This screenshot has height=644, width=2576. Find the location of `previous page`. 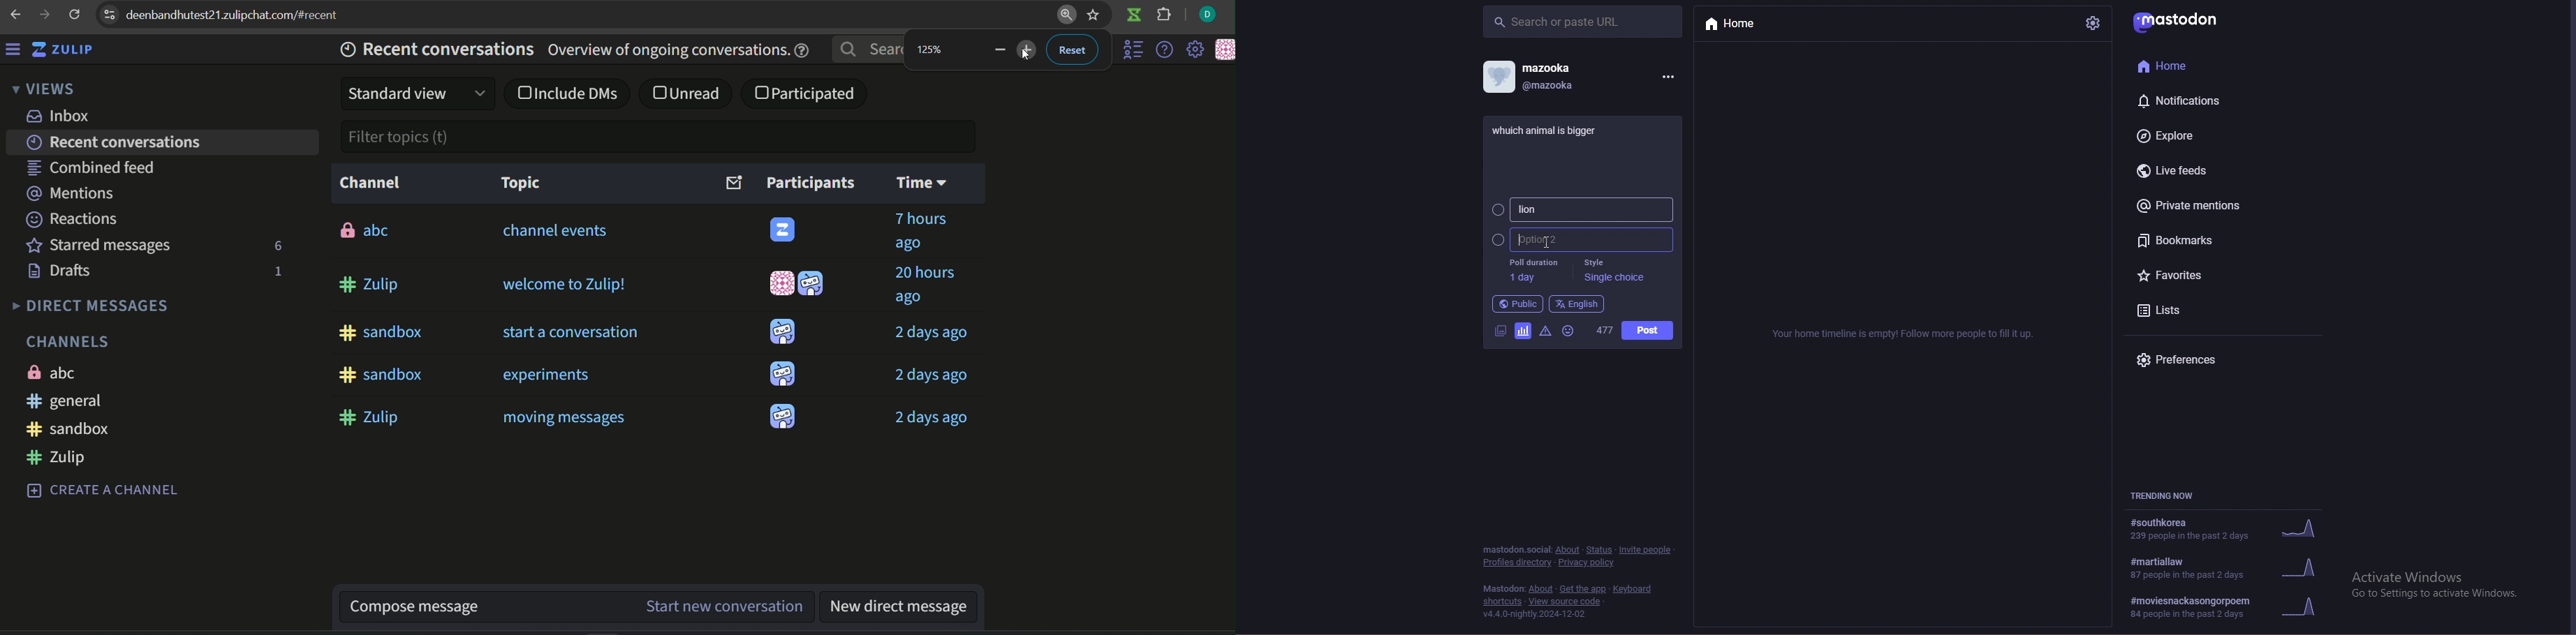

previous page is located at coordinates (14, 12).